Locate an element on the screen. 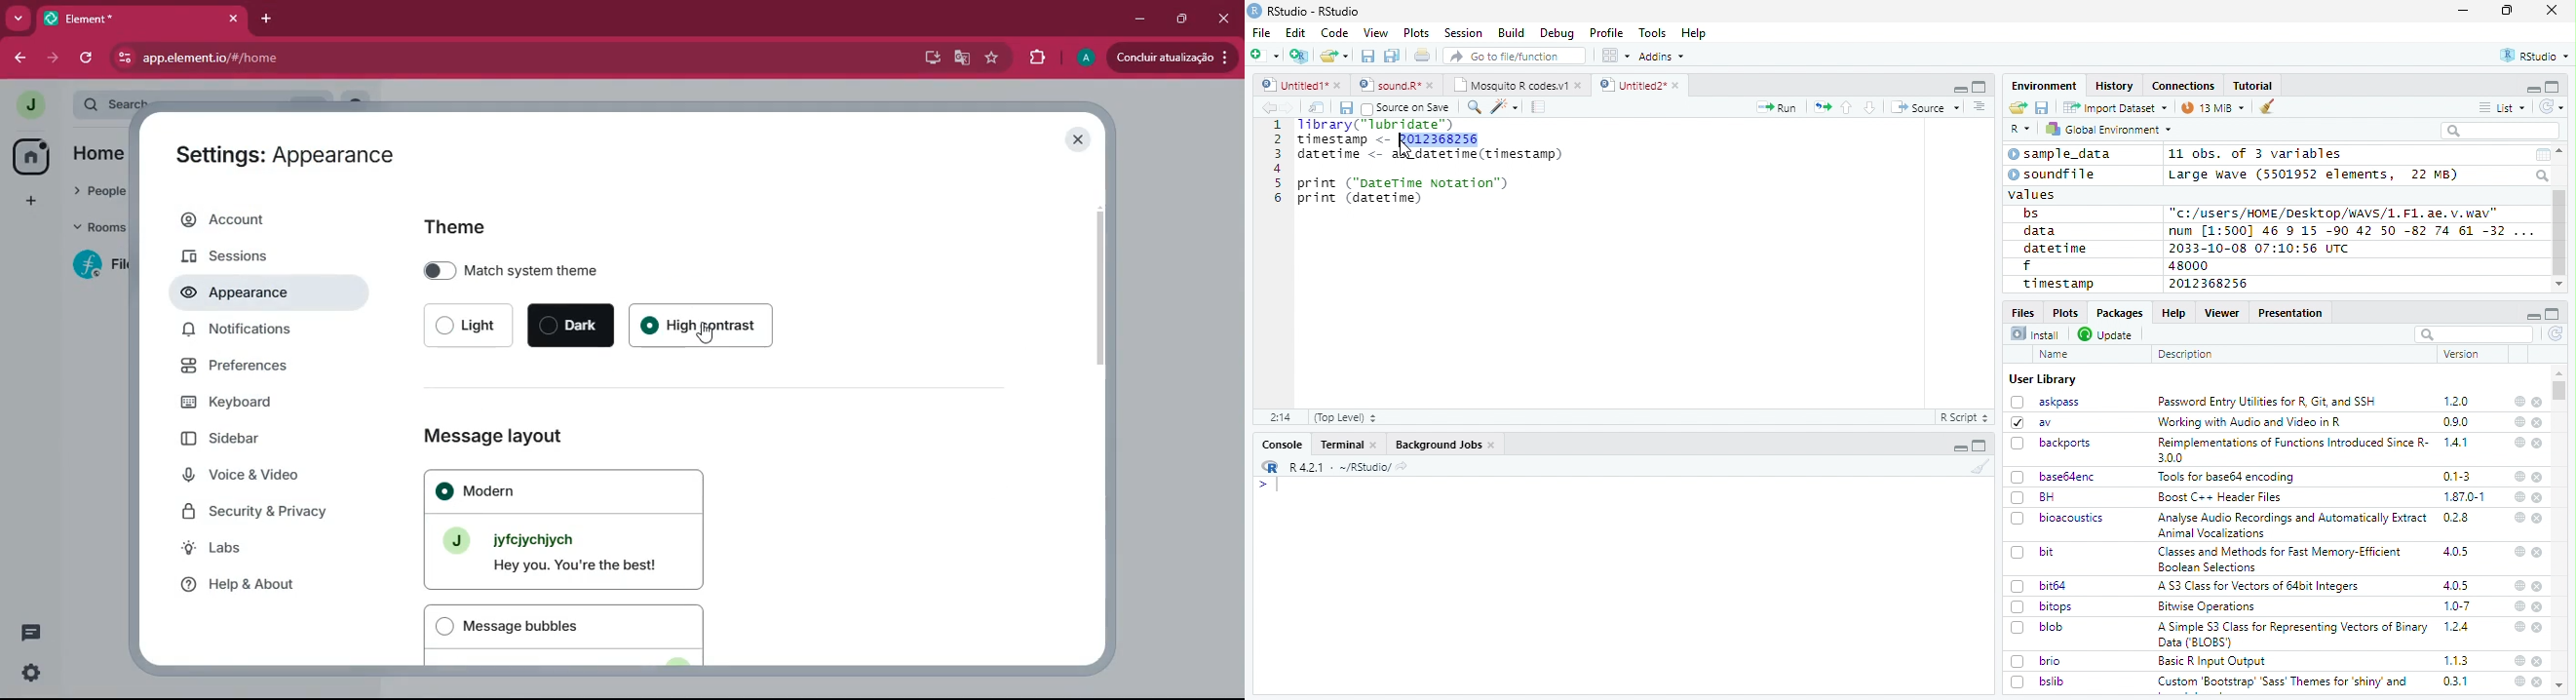 The width and height of the screenshot is (2576, 700). Connections is located at coordinates (2182, 86).